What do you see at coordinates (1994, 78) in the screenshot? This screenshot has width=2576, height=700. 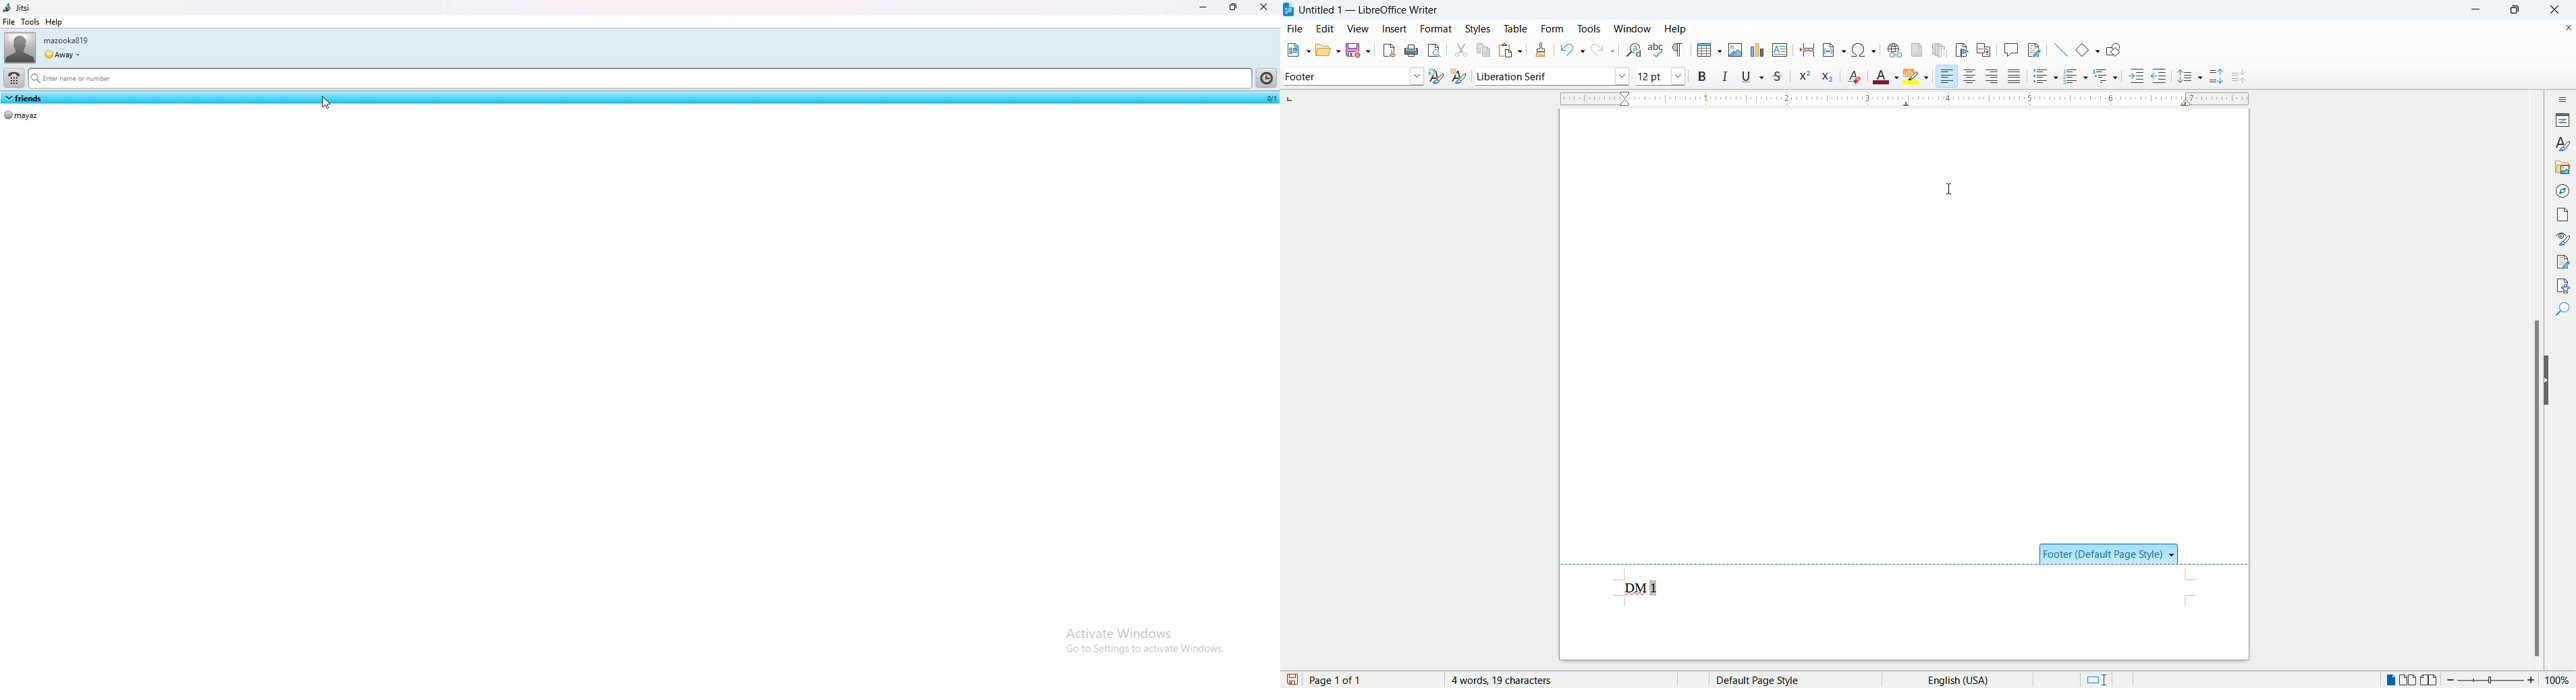 I see `align right` at bounding box center [1994, 78].